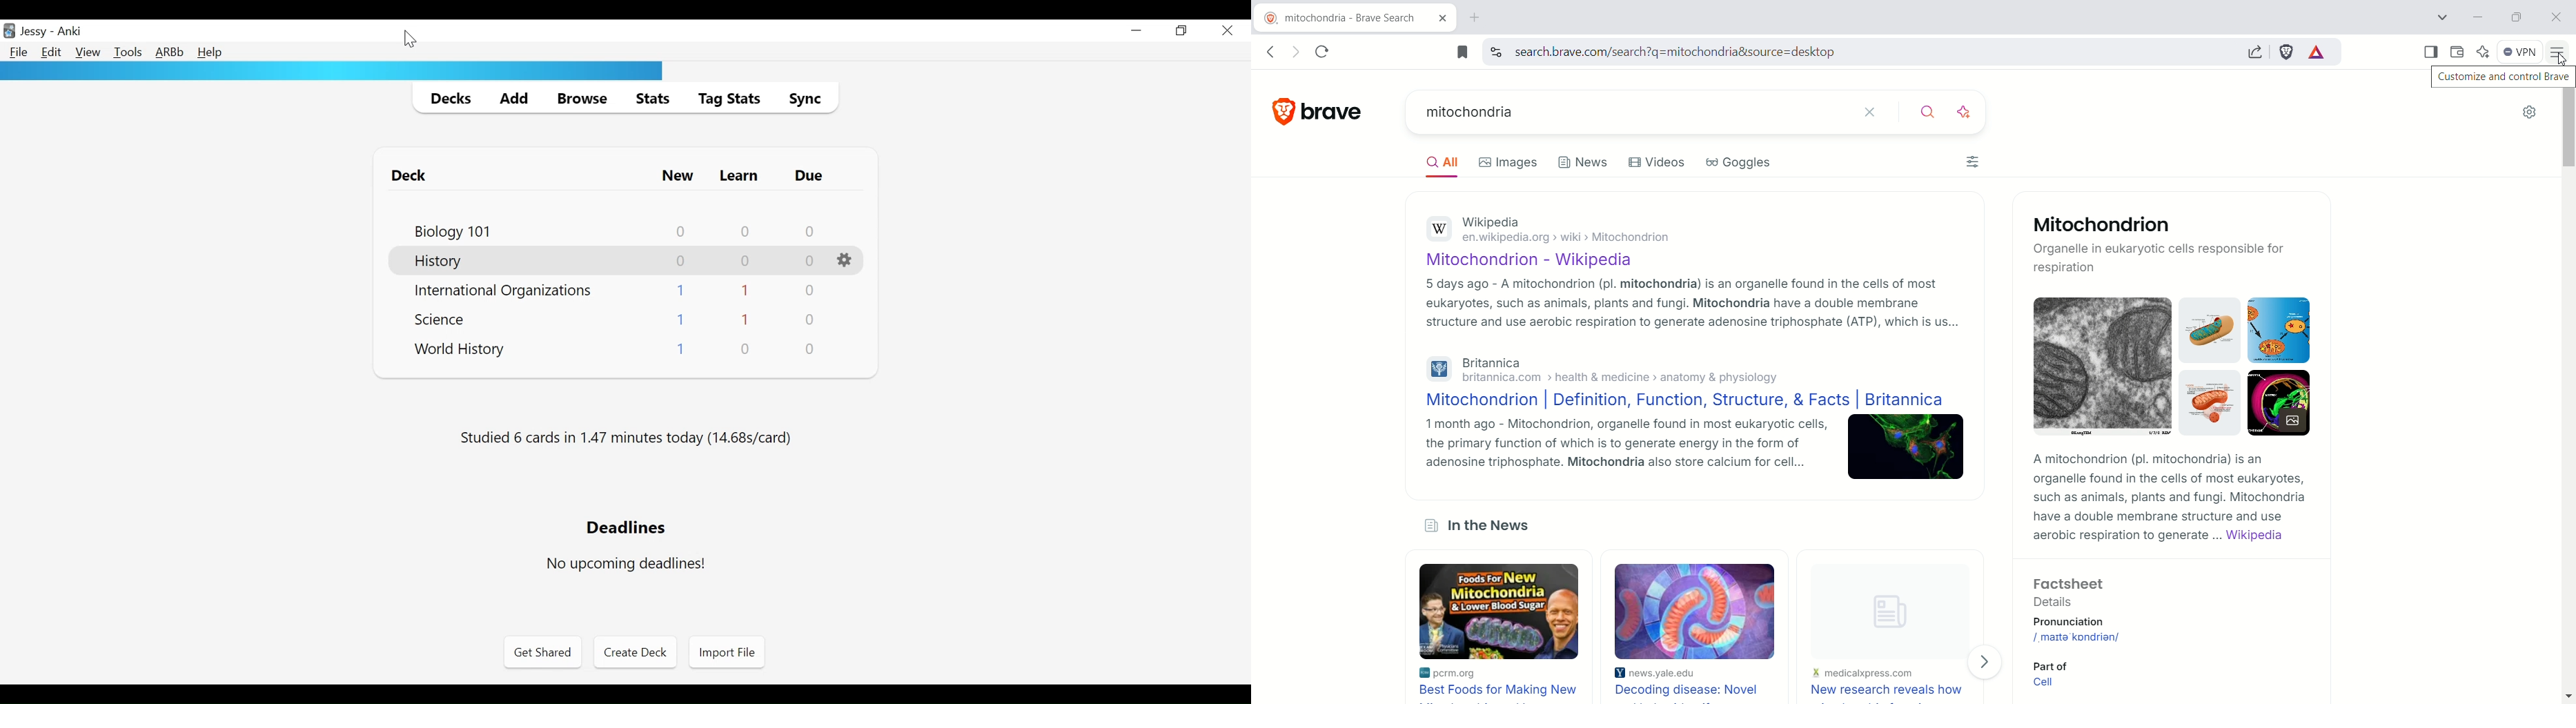 The image size is (2576, 728). What do you see at coordinates (68, 32) in the screenshot?
I see `Anki` at bounding box center [68, 32].